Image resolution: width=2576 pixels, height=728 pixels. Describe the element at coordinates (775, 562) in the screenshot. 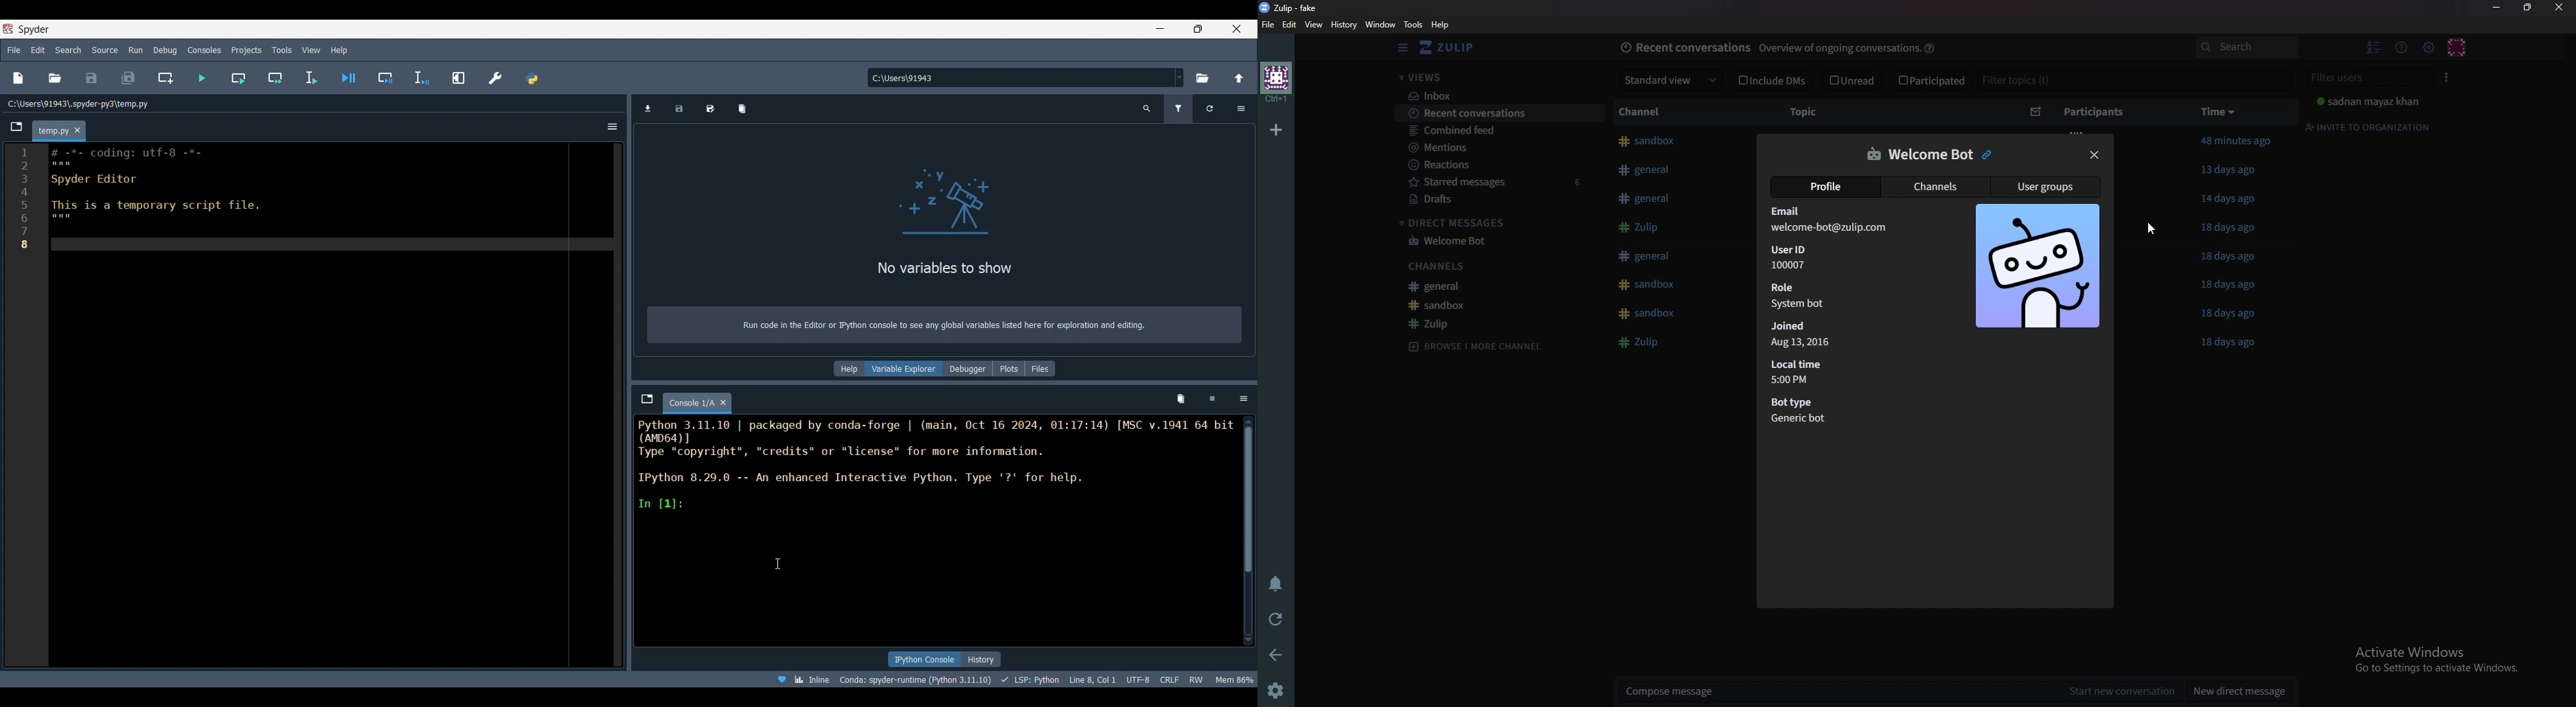

I see `cursor` at that location.